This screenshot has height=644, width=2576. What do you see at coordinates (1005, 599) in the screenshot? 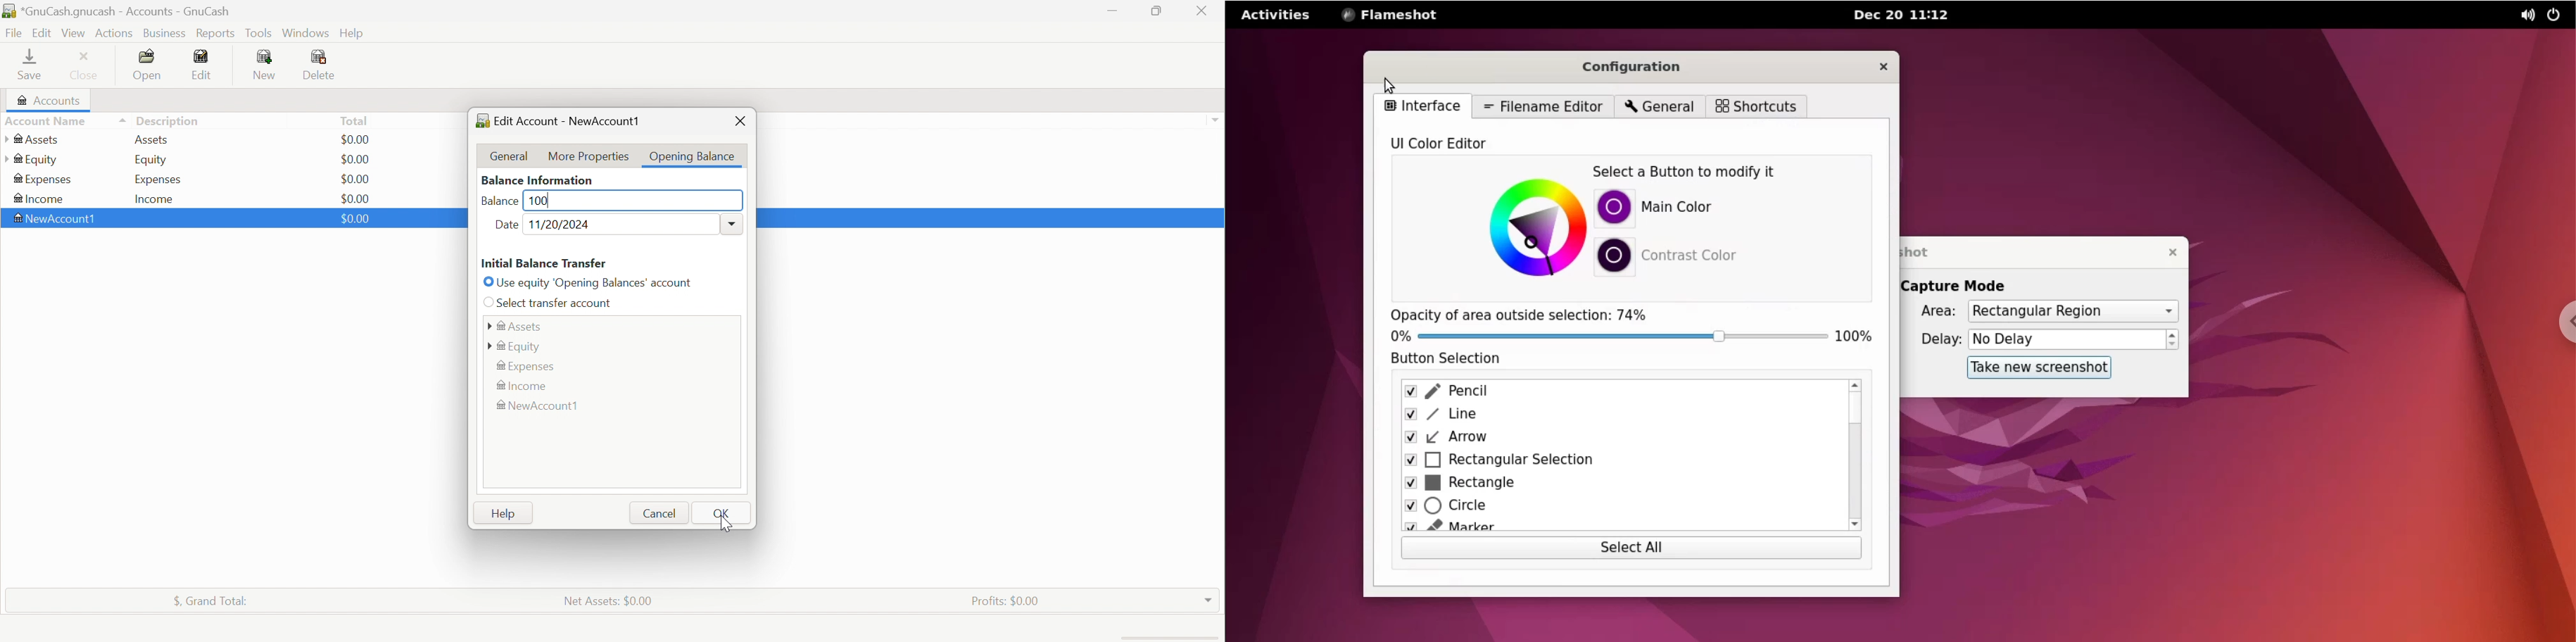
I see `Profits: $0.00` at bounding box center [1005, 599].